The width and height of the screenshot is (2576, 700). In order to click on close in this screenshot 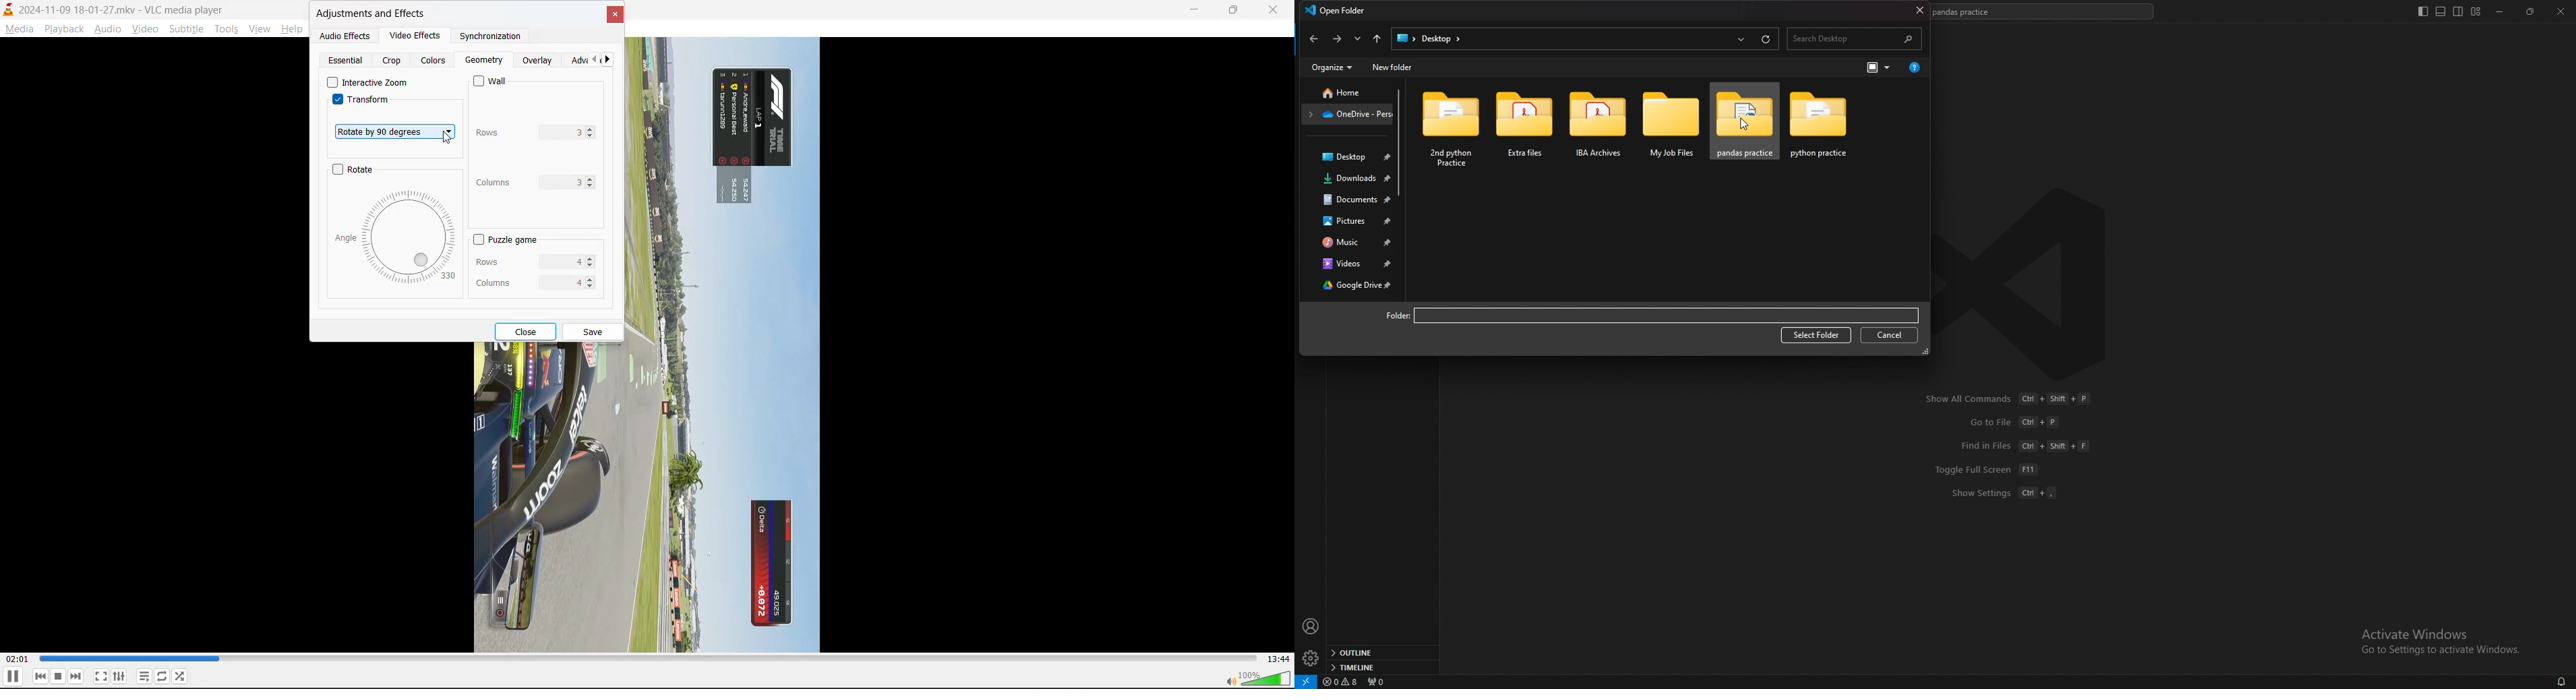, I will do `click(2561, 11)`.